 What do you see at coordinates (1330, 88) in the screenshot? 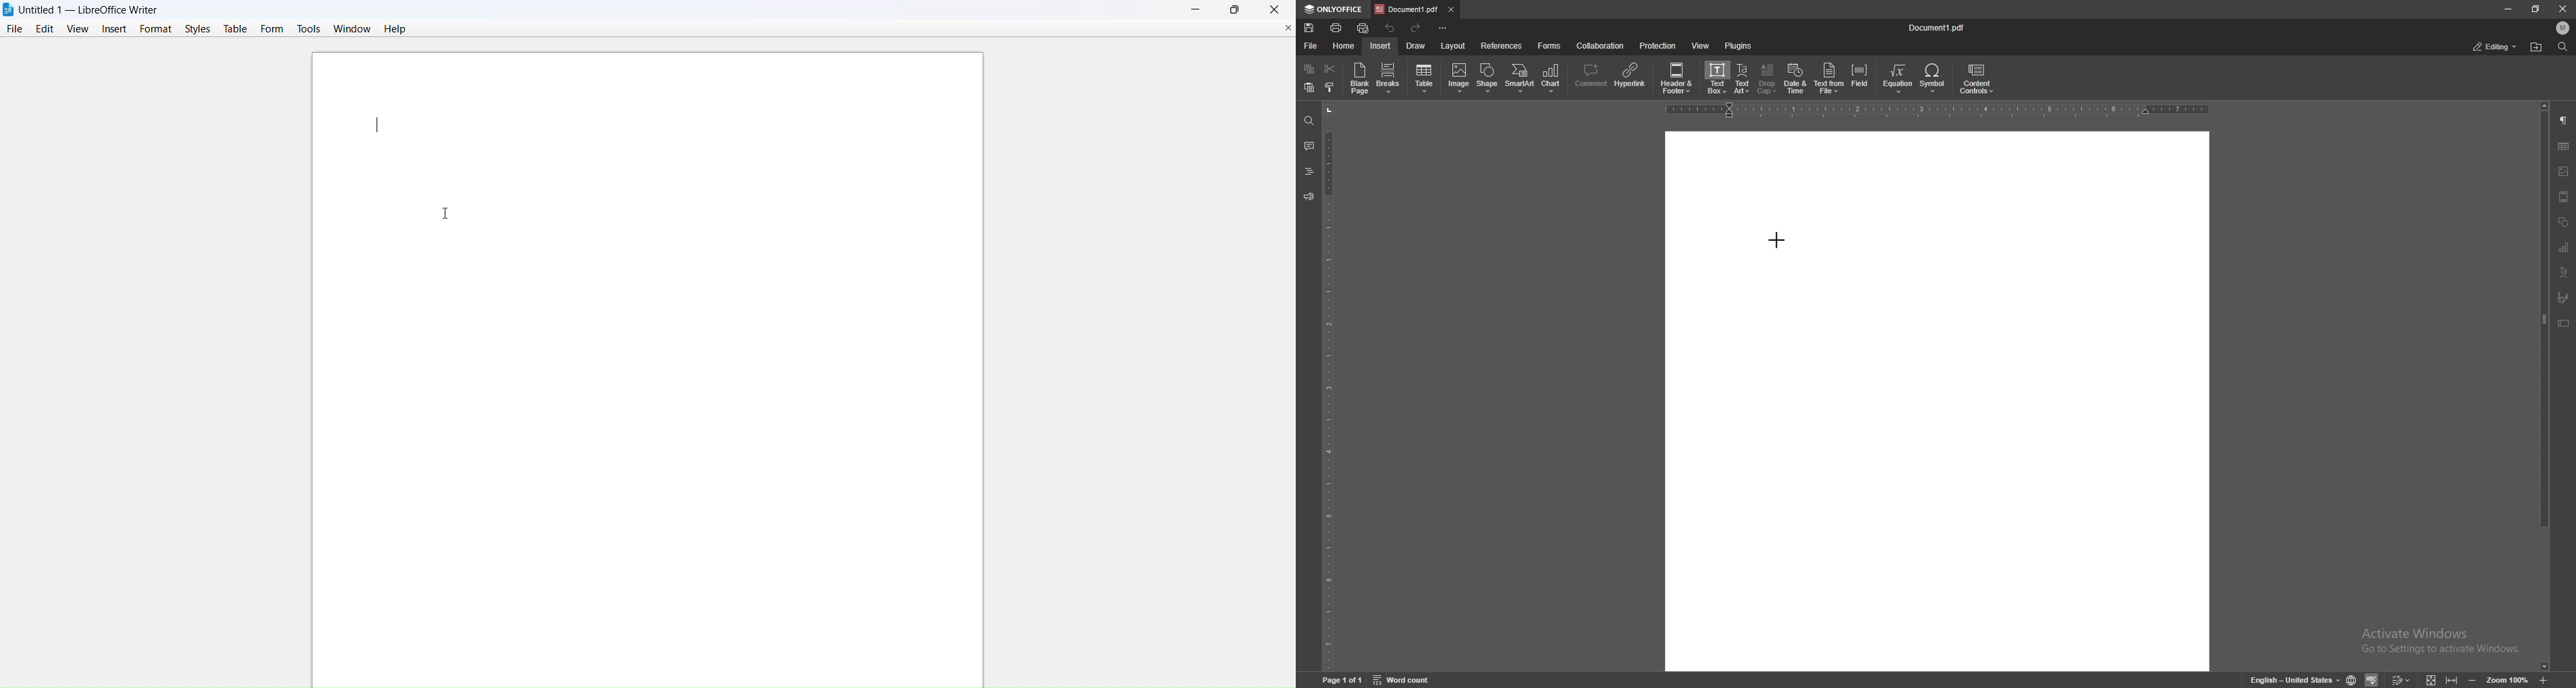
I see `copy style` at bounding box center [1330, 88].